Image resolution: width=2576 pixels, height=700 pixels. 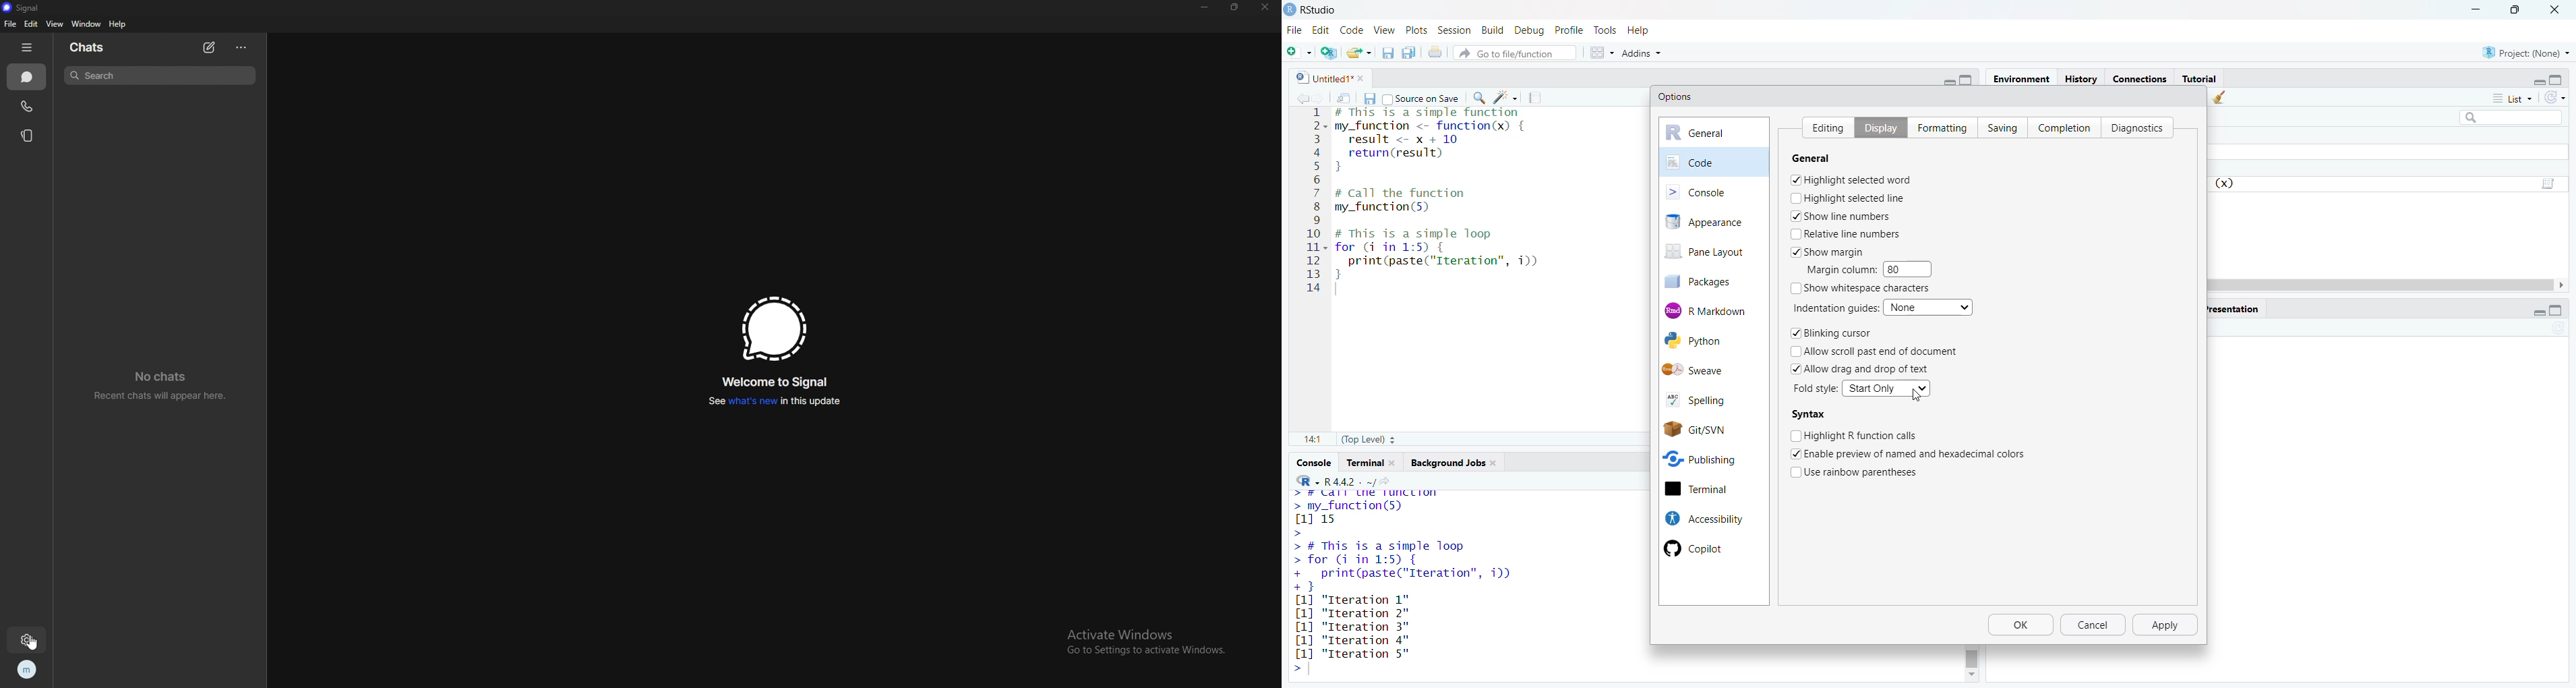 I want to click on [1] "Iteration 1", so click(x=1360, y=600).